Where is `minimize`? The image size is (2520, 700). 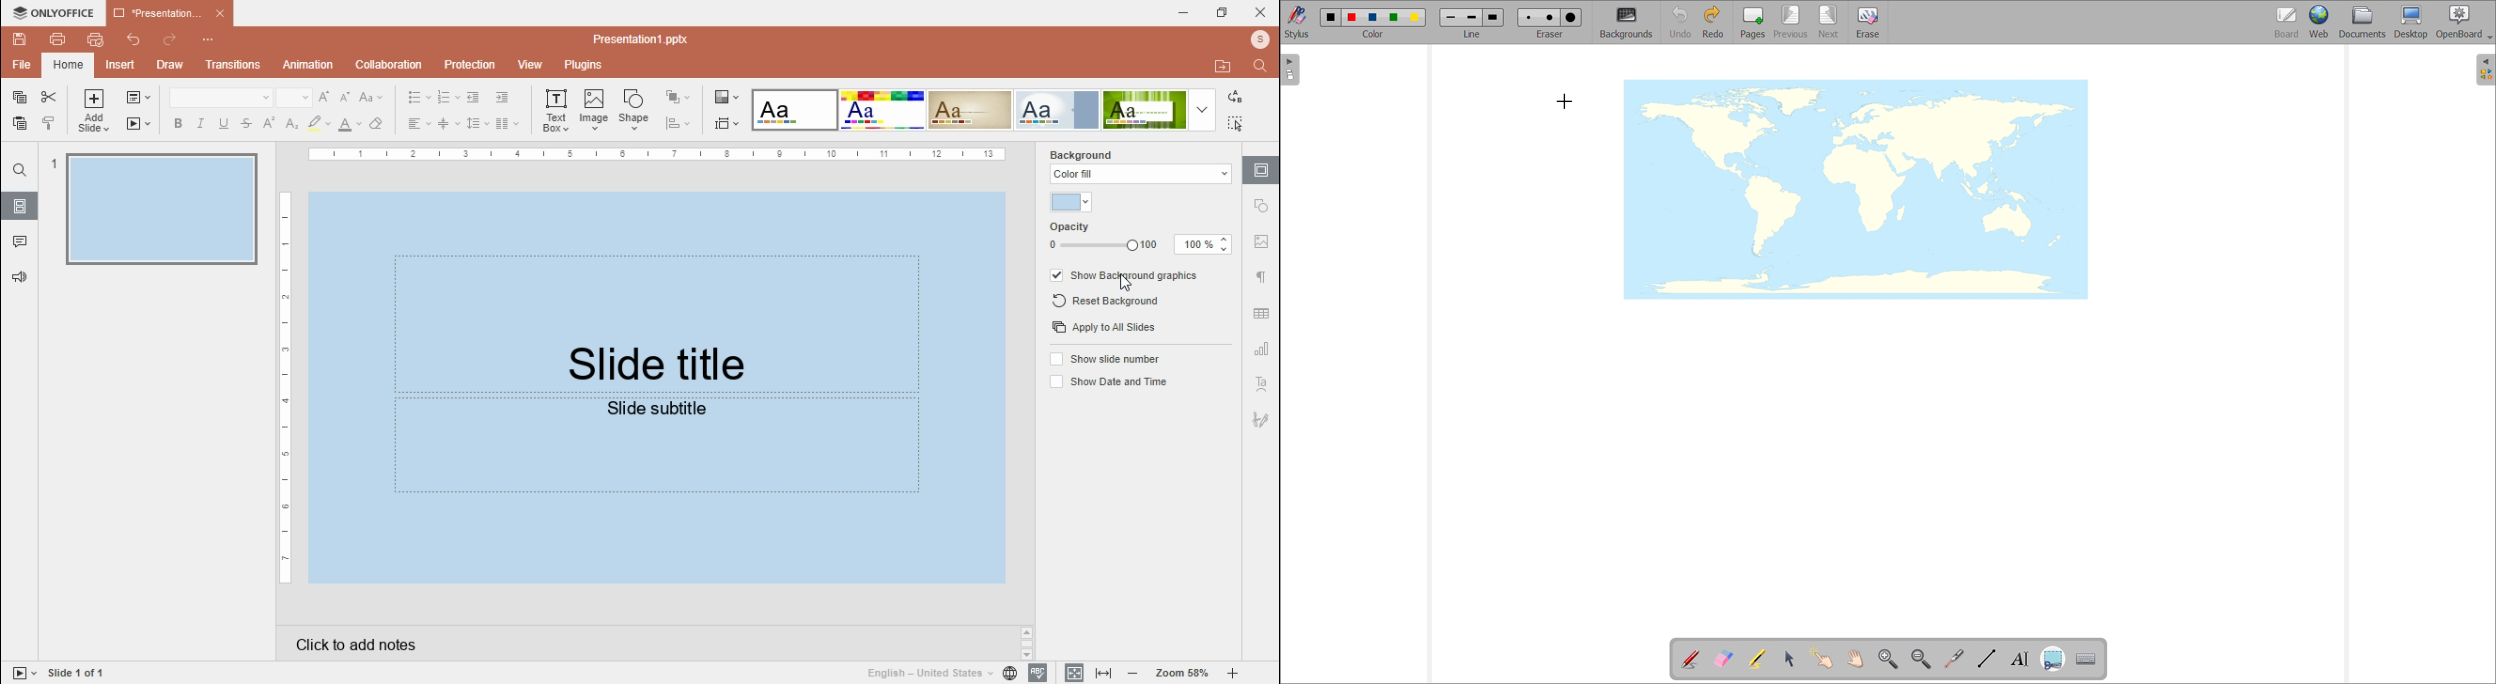
minimize is located at coordinates (1184, 13).